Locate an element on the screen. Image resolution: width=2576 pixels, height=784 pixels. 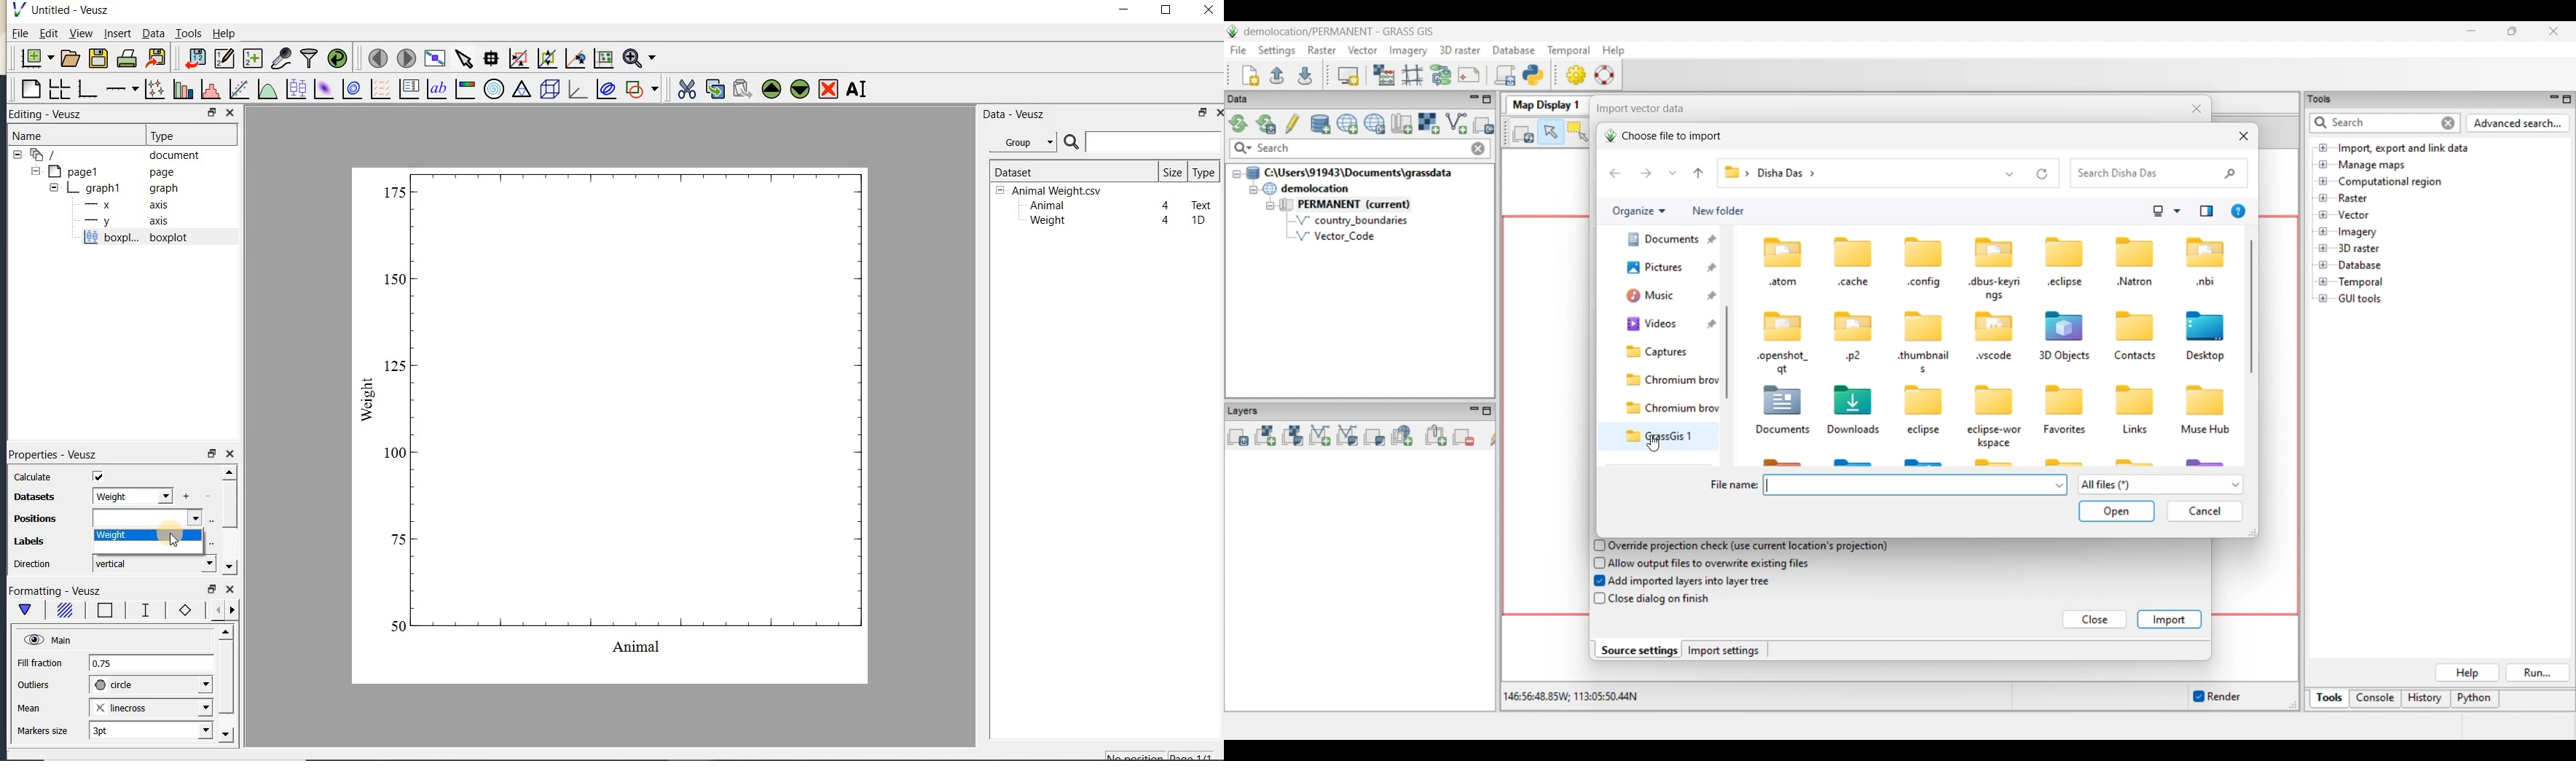
renames the selected widget is located at coordinates (855, 89).